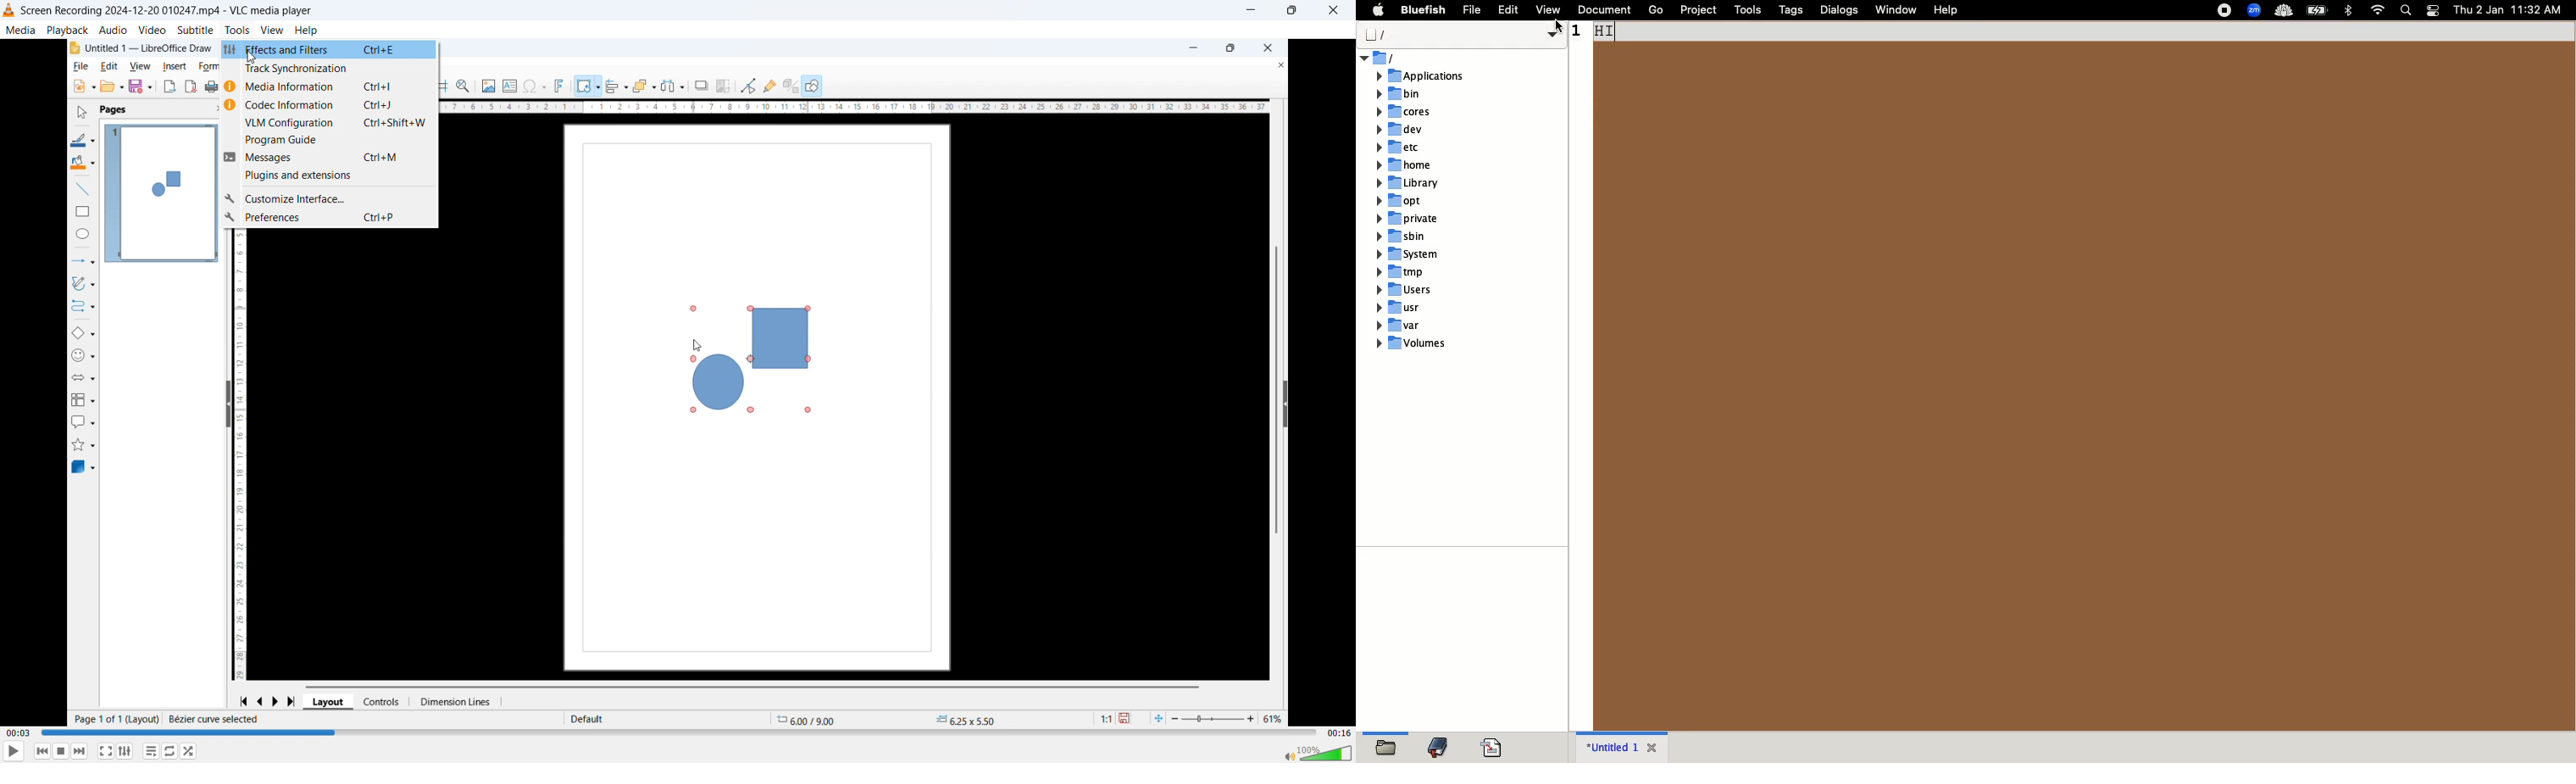 This screenshot has width=2576, height=784. I want to click on Code information , so click(329, 105).